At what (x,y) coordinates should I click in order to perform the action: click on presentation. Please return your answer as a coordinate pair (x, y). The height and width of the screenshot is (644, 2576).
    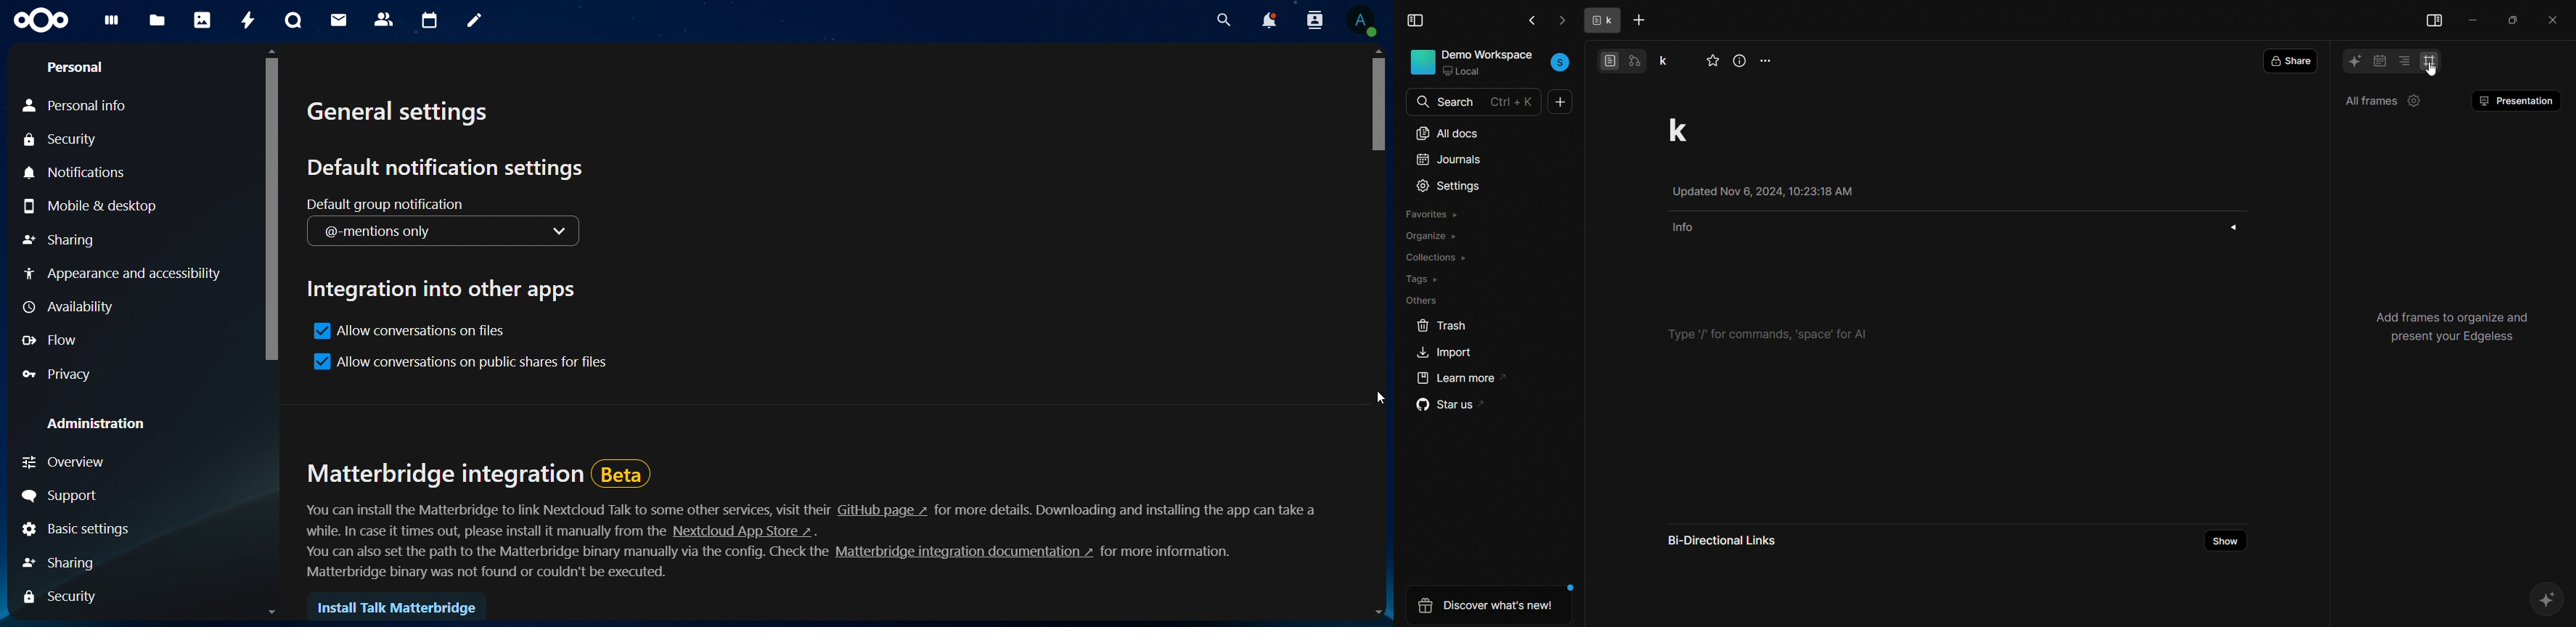
    Looking at the image, I should click on (2518, 100).